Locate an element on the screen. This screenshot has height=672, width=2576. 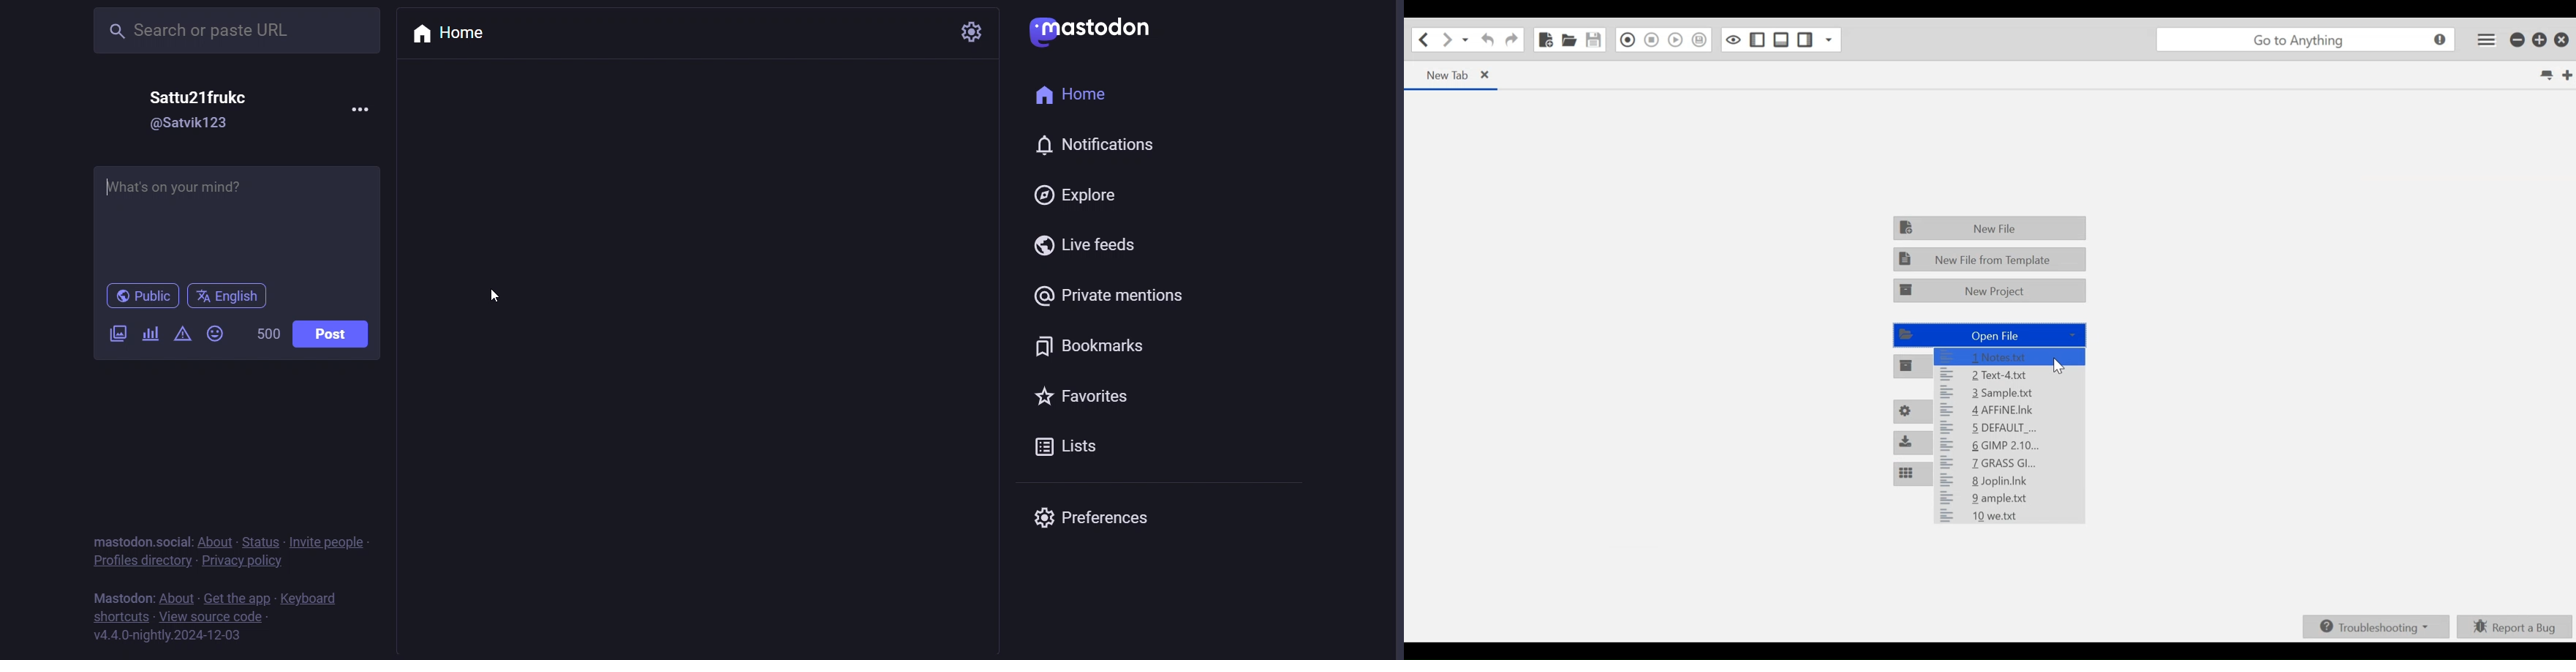
emoji is located at coordinates (215, 335).